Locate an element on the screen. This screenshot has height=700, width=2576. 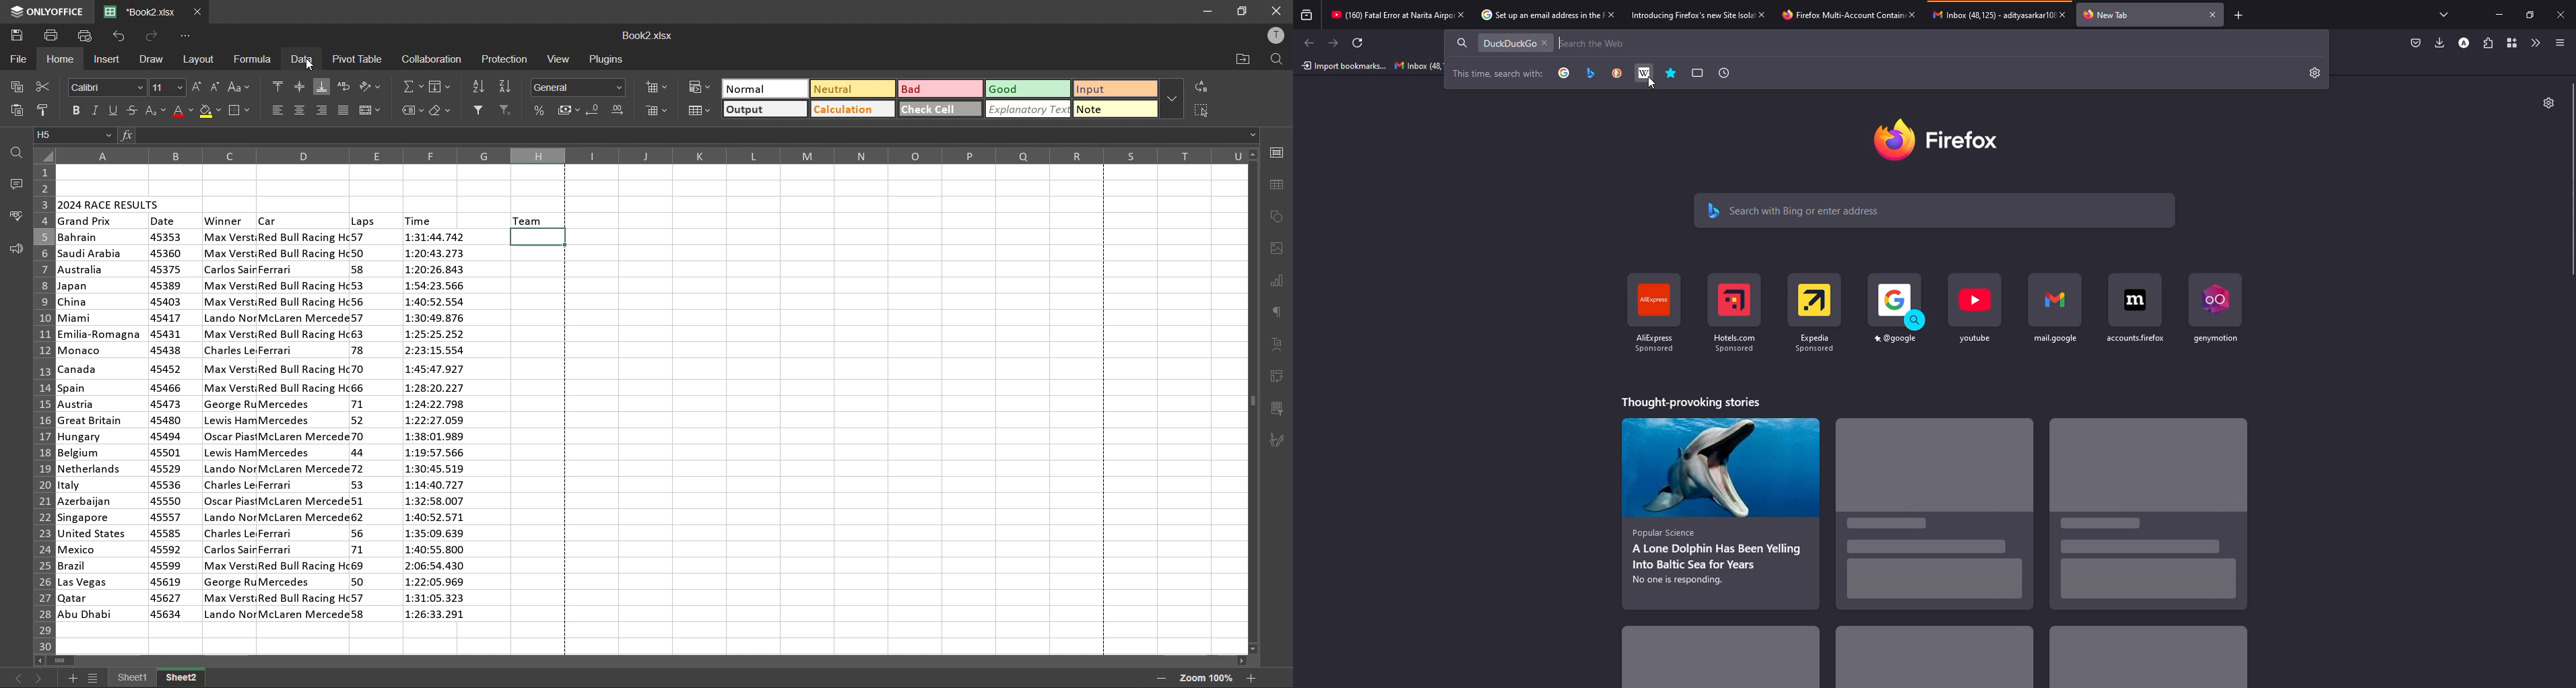
 is located at coordinates (1334, 42).